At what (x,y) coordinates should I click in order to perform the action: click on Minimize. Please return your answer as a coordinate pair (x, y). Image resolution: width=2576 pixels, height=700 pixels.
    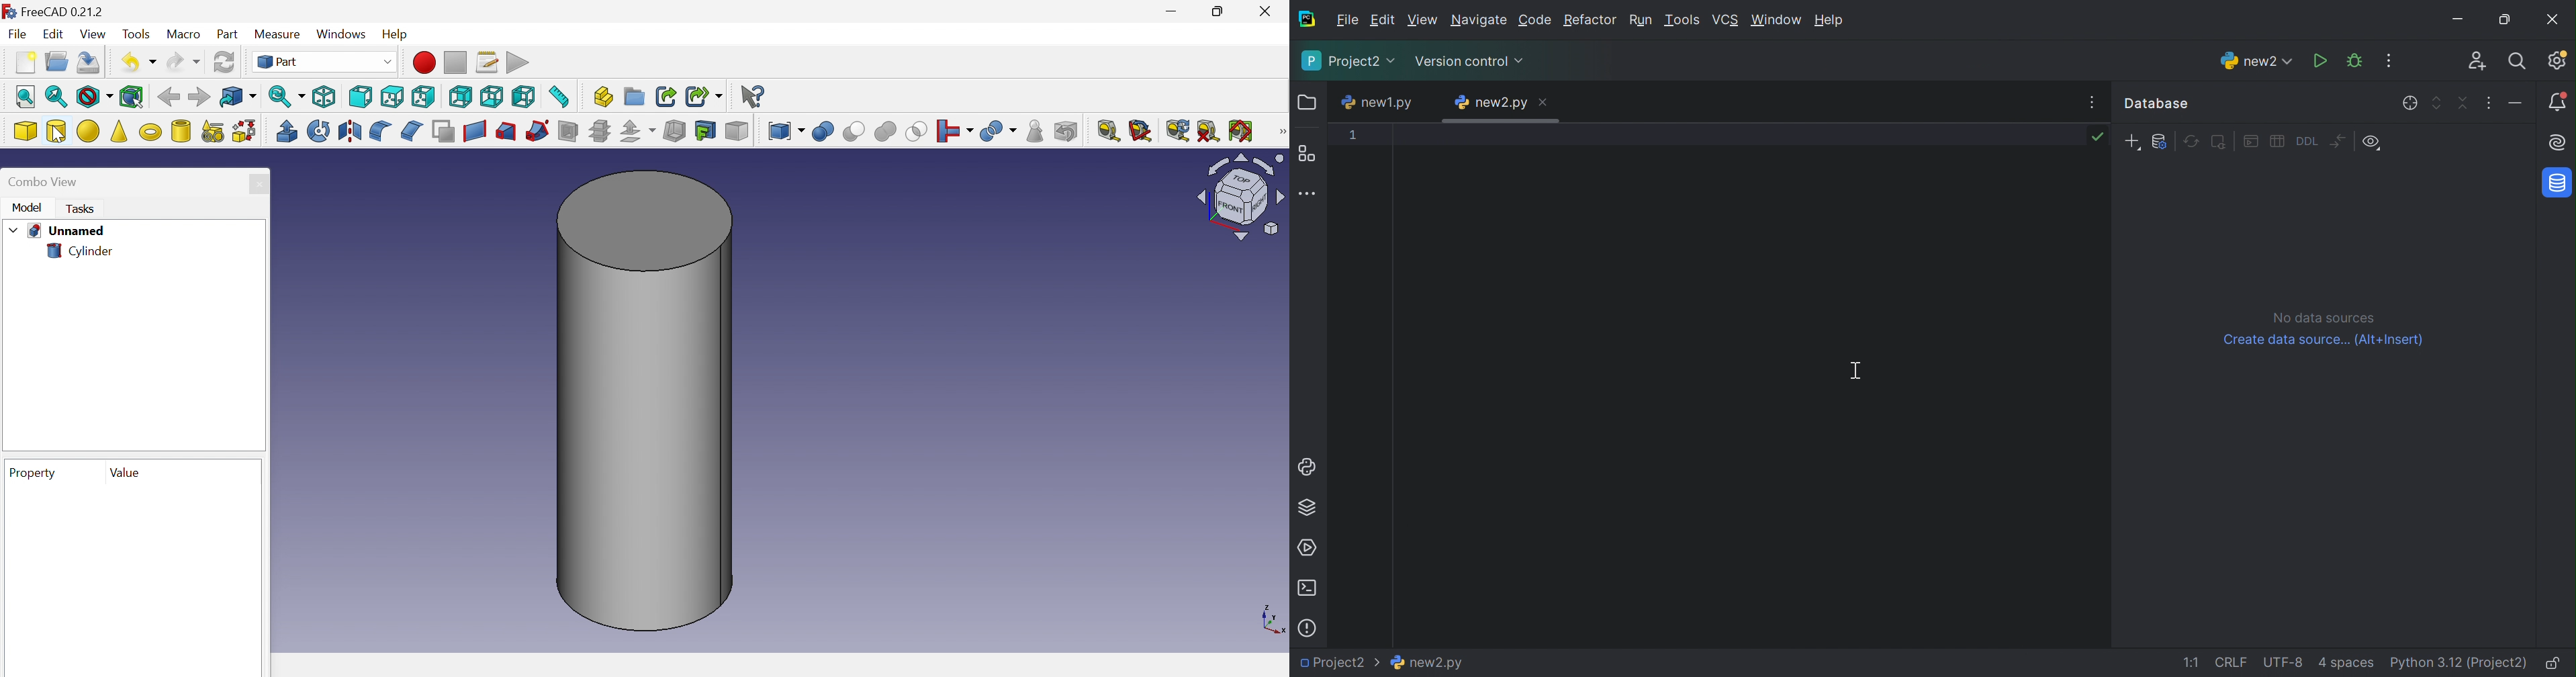
    Looking at the image, I should click on (1172, 11).